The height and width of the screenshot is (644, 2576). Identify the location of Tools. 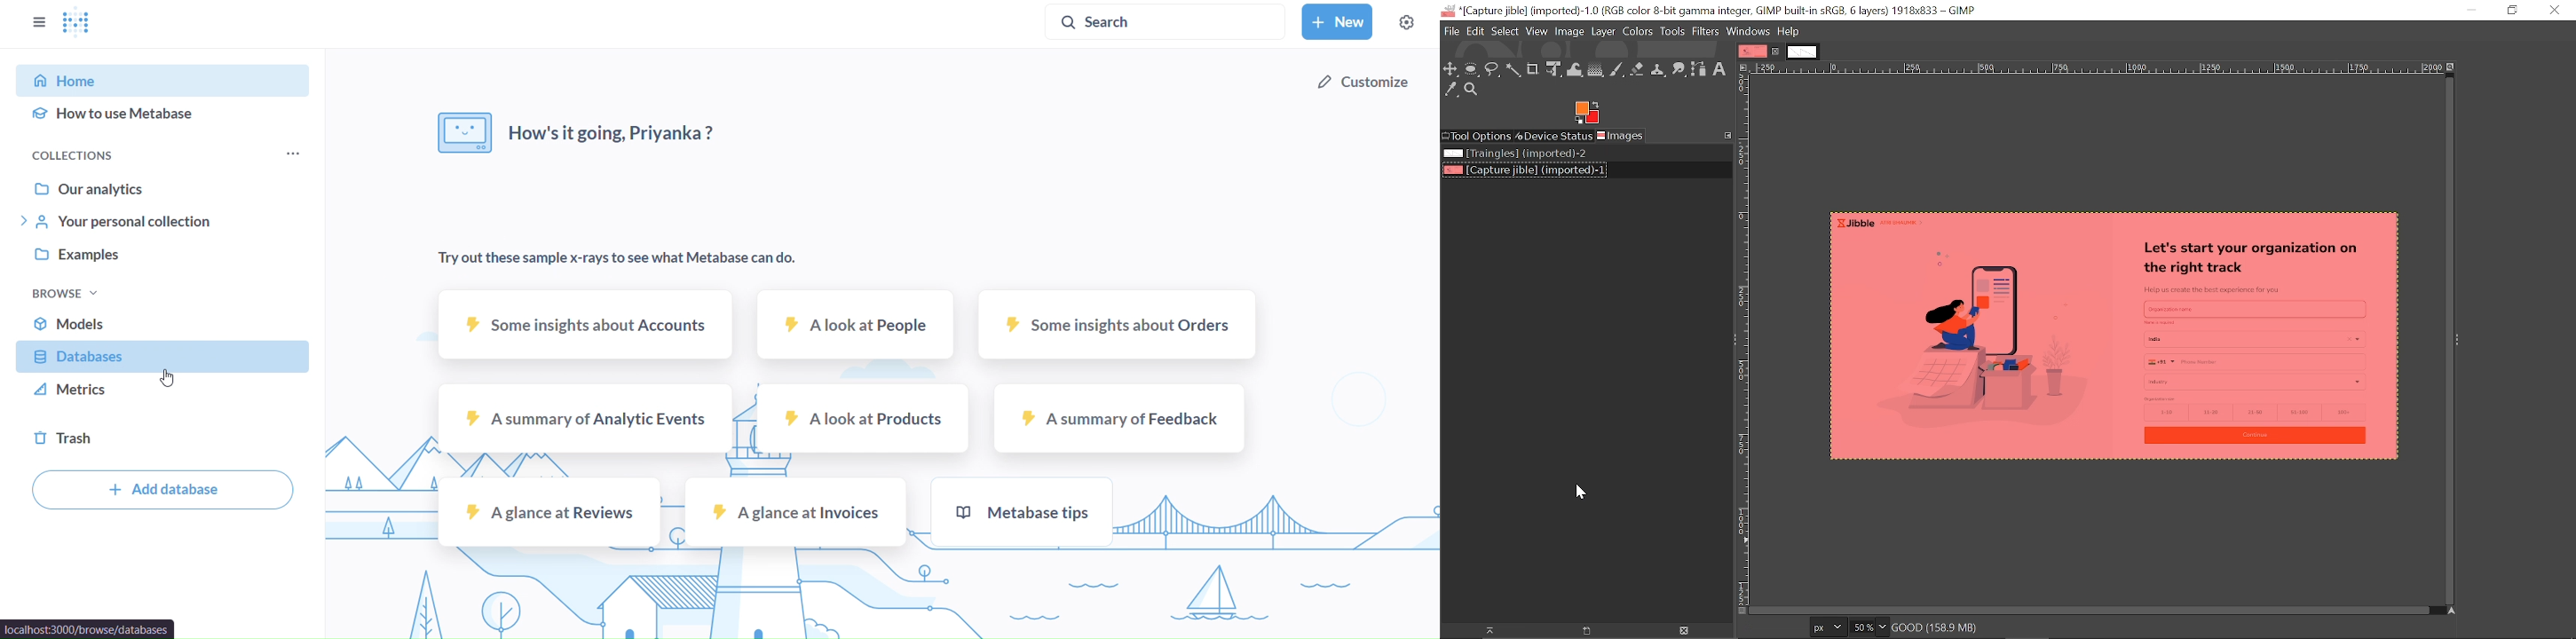
(1673, 31).